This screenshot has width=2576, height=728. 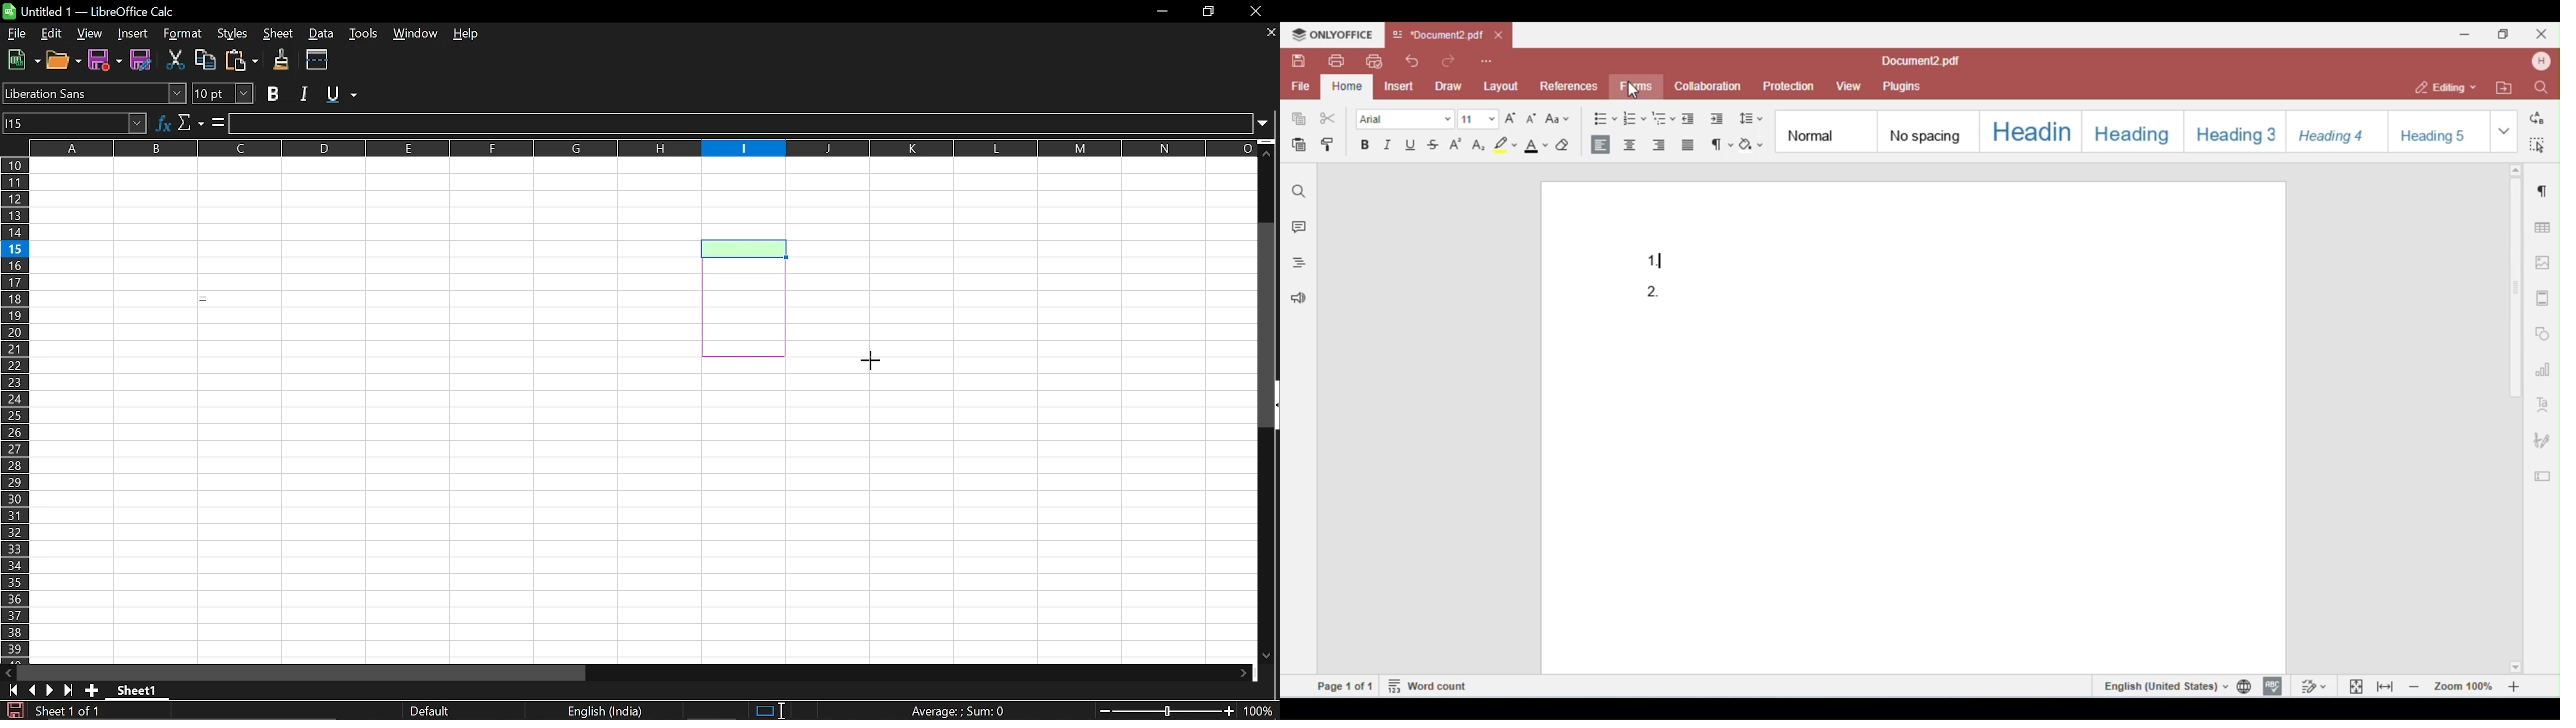 What do you see at coordinates (467, 36) in the screenshot?
I see `Help` at bounding box center [467, 36].